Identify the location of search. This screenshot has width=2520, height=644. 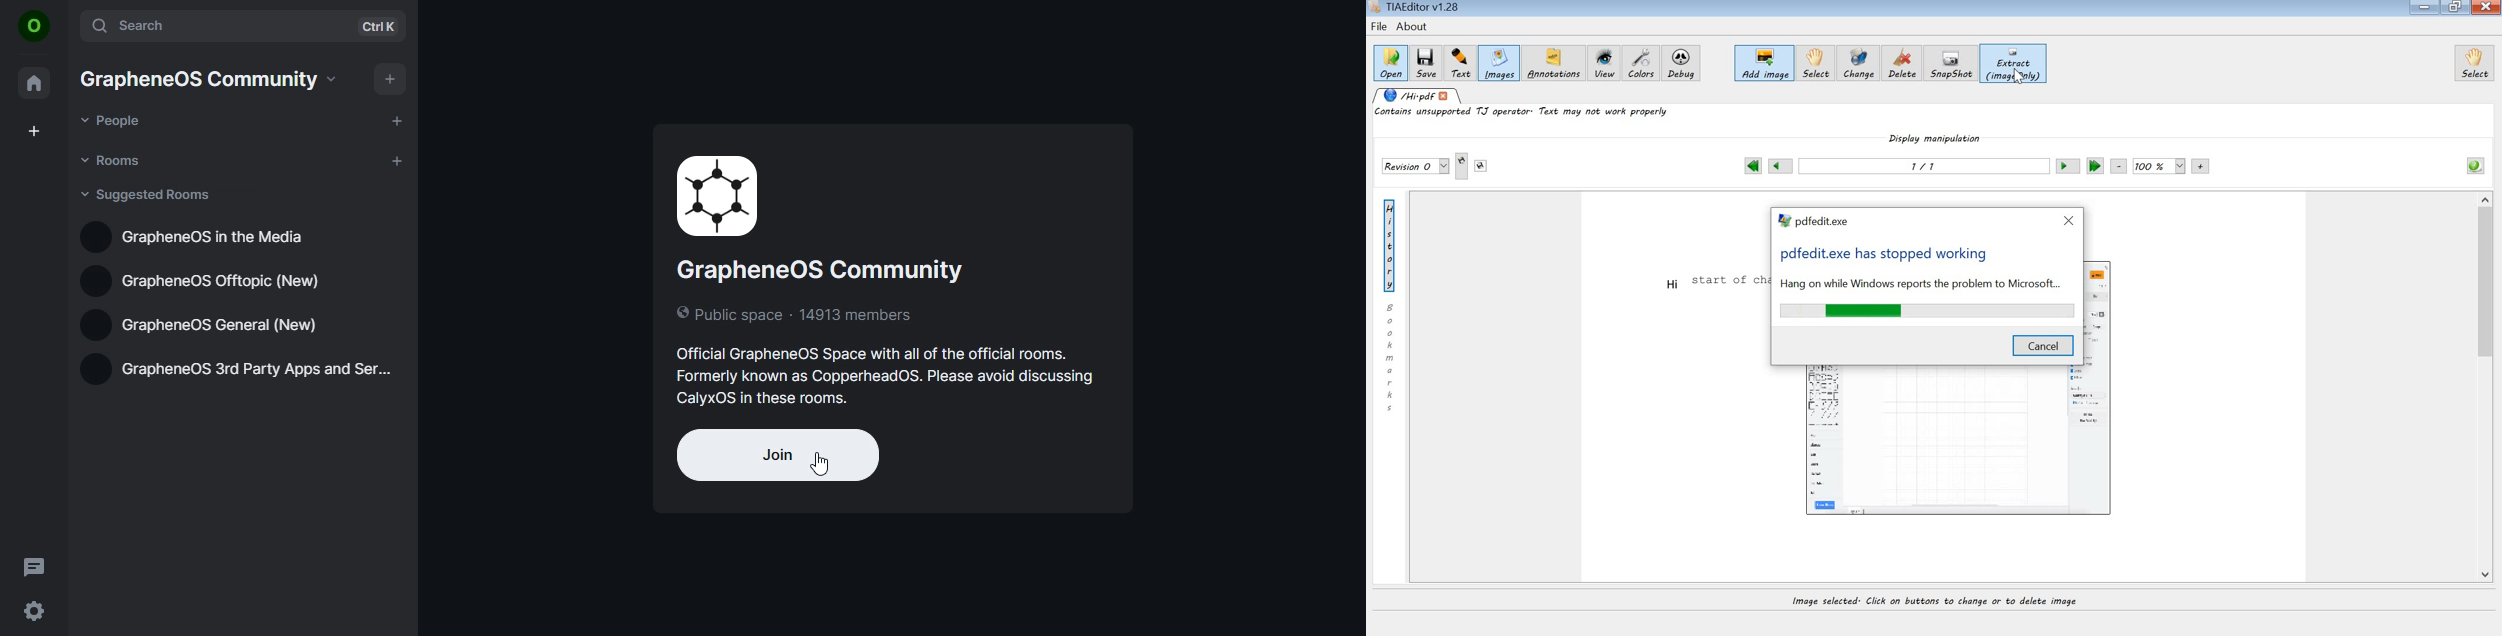
(245, 27).